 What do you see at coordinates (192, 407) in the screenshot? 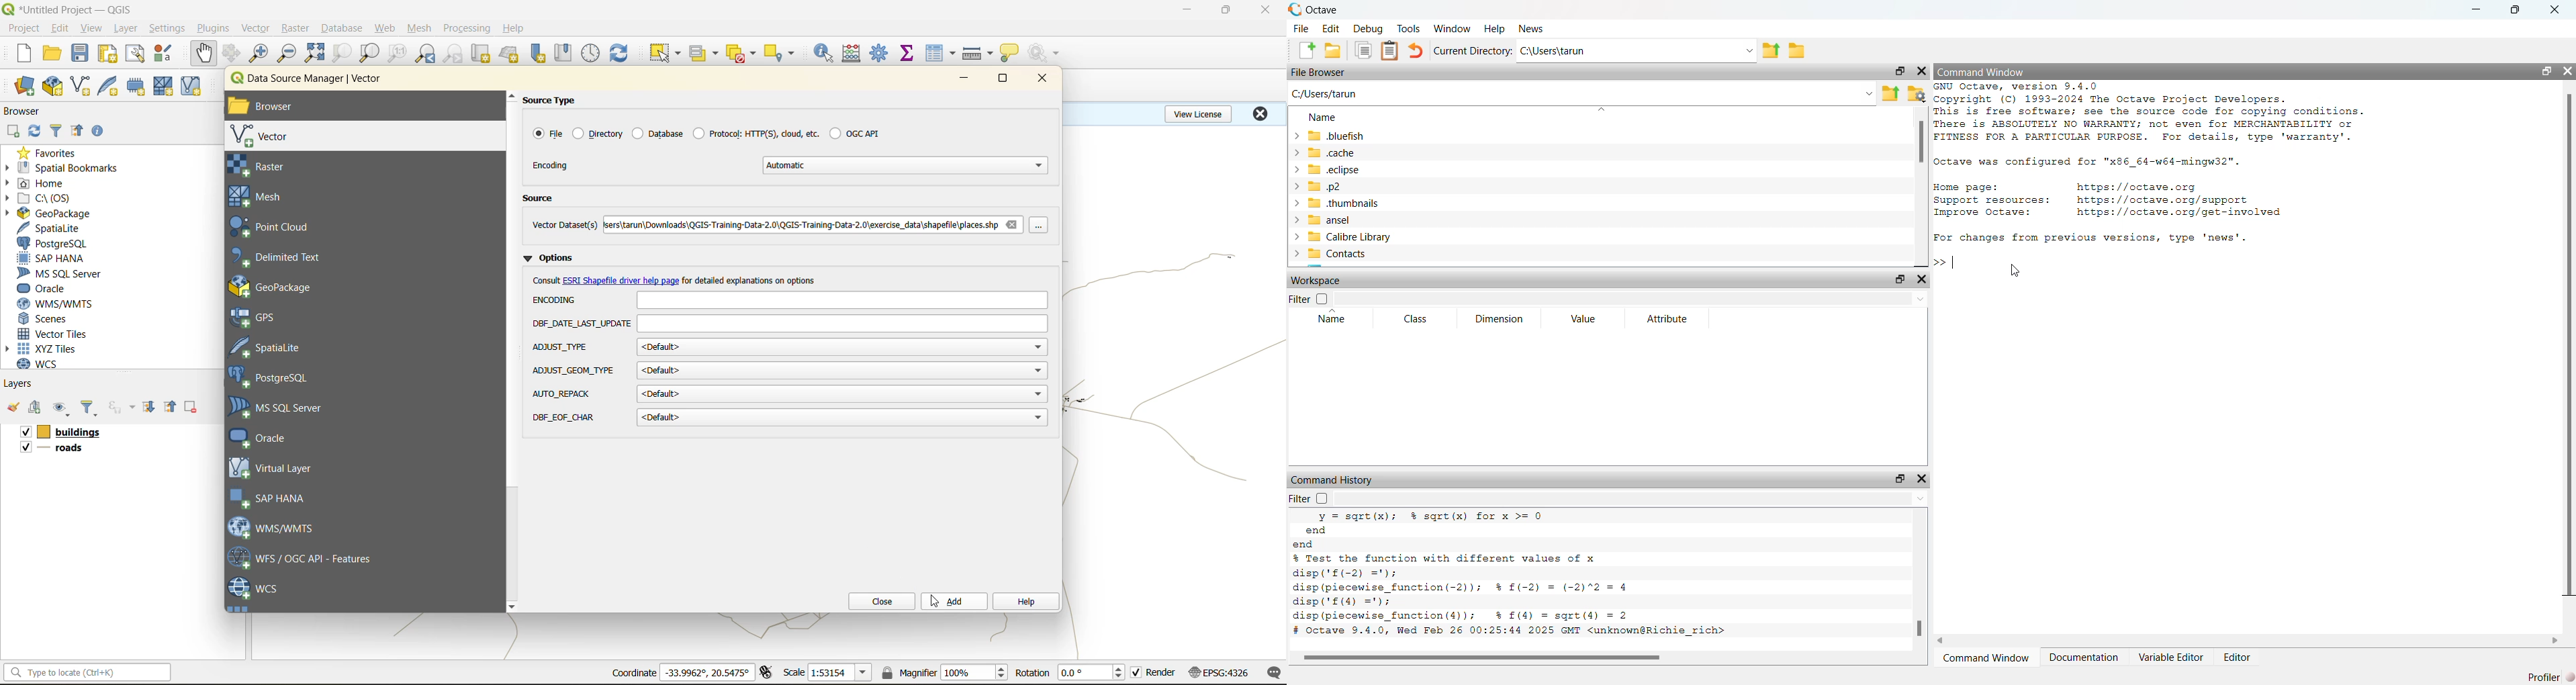
I see `remove layer` at bounding box center [192, 407].